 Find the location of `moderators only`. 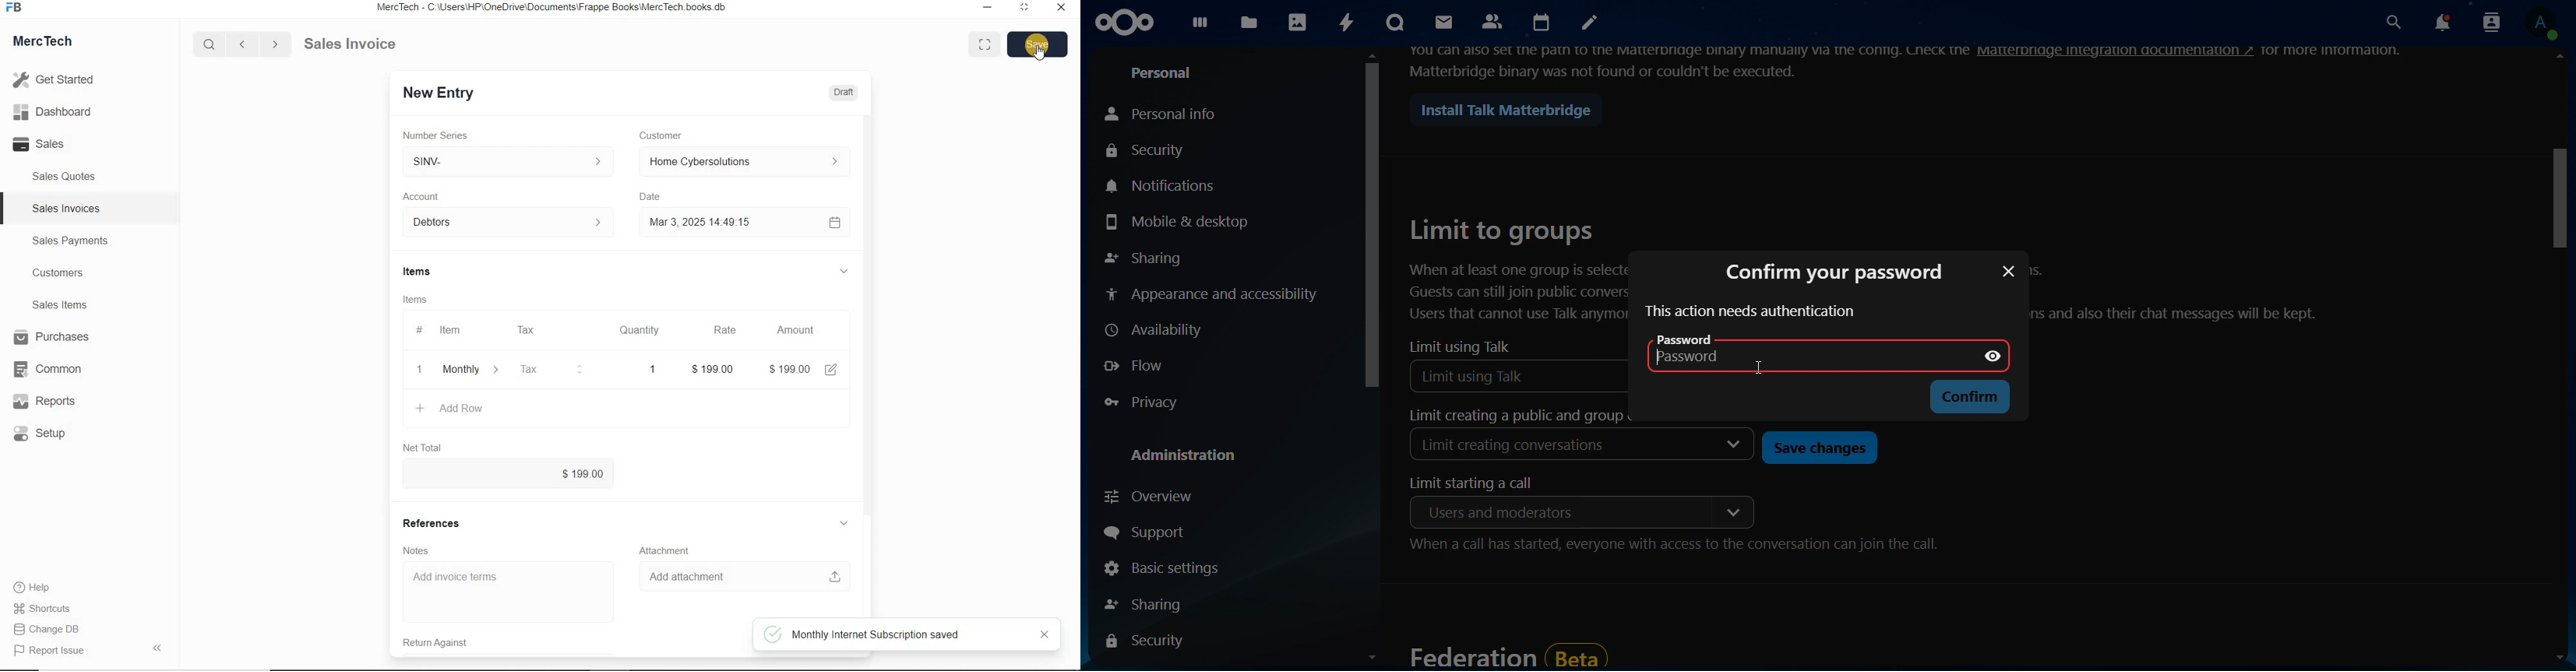

moderators only is located at coordinates (1491, 512).